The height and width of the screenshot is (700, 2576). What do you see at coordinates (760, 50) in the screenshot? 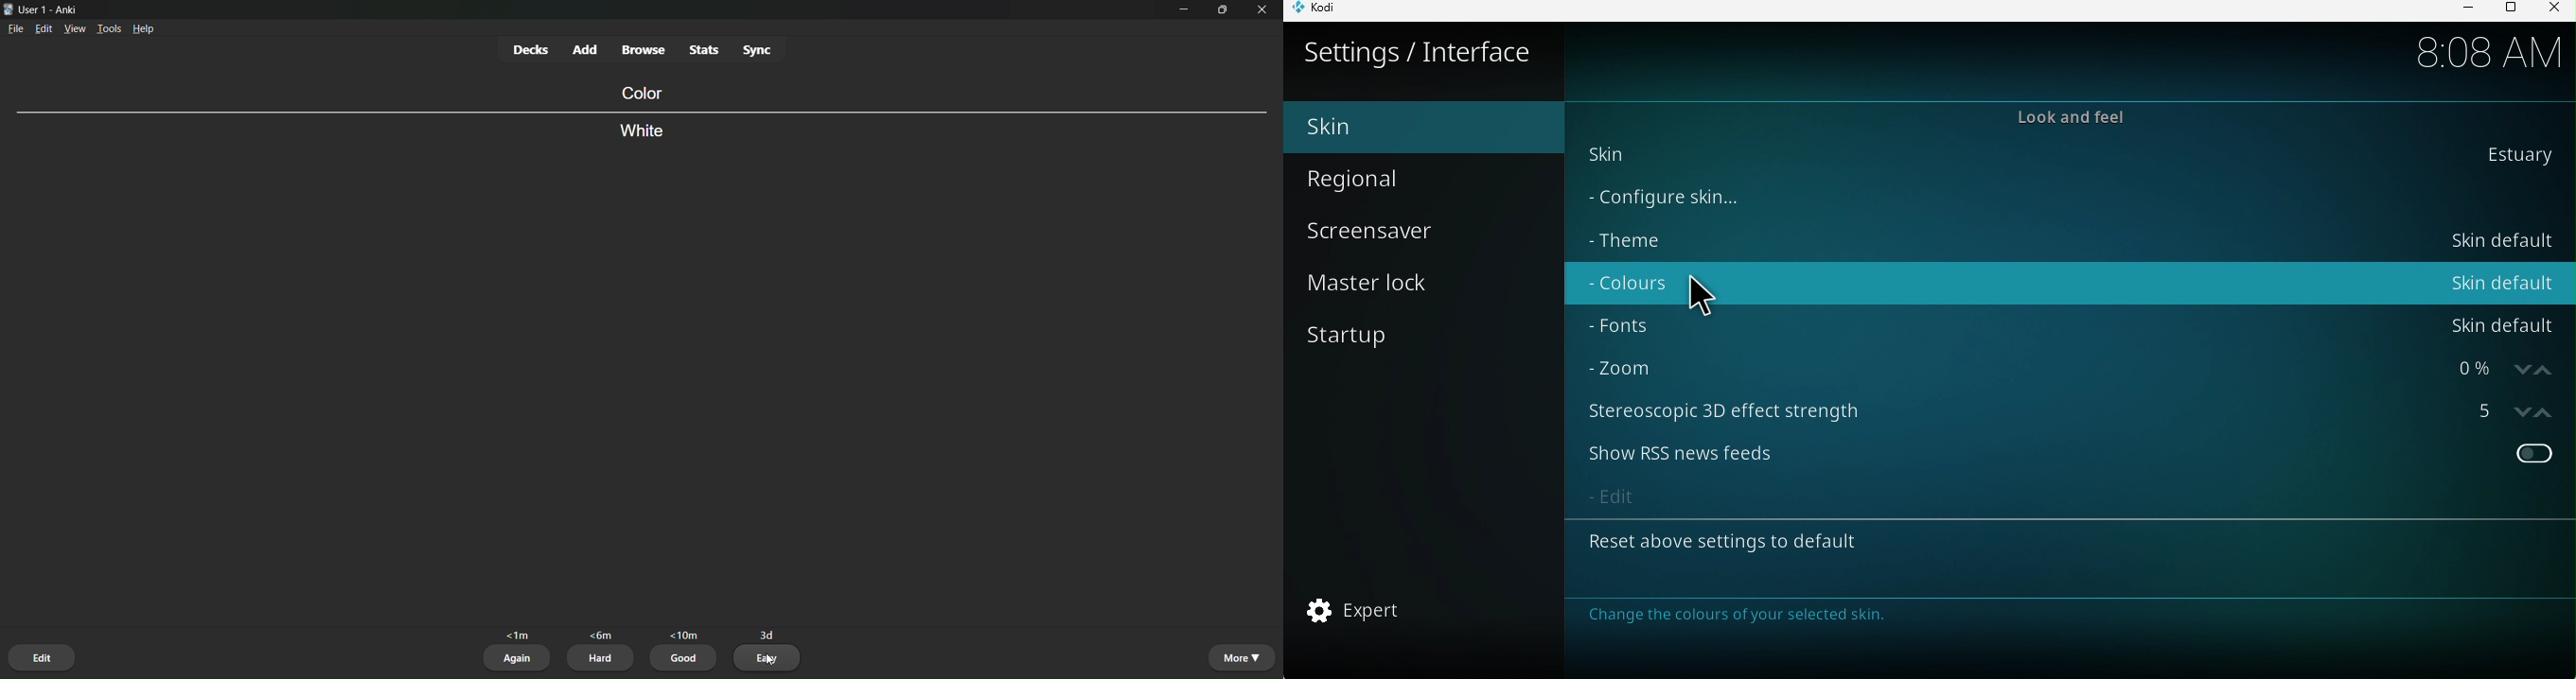
I see `Sync` at bounding box center [760, 50].